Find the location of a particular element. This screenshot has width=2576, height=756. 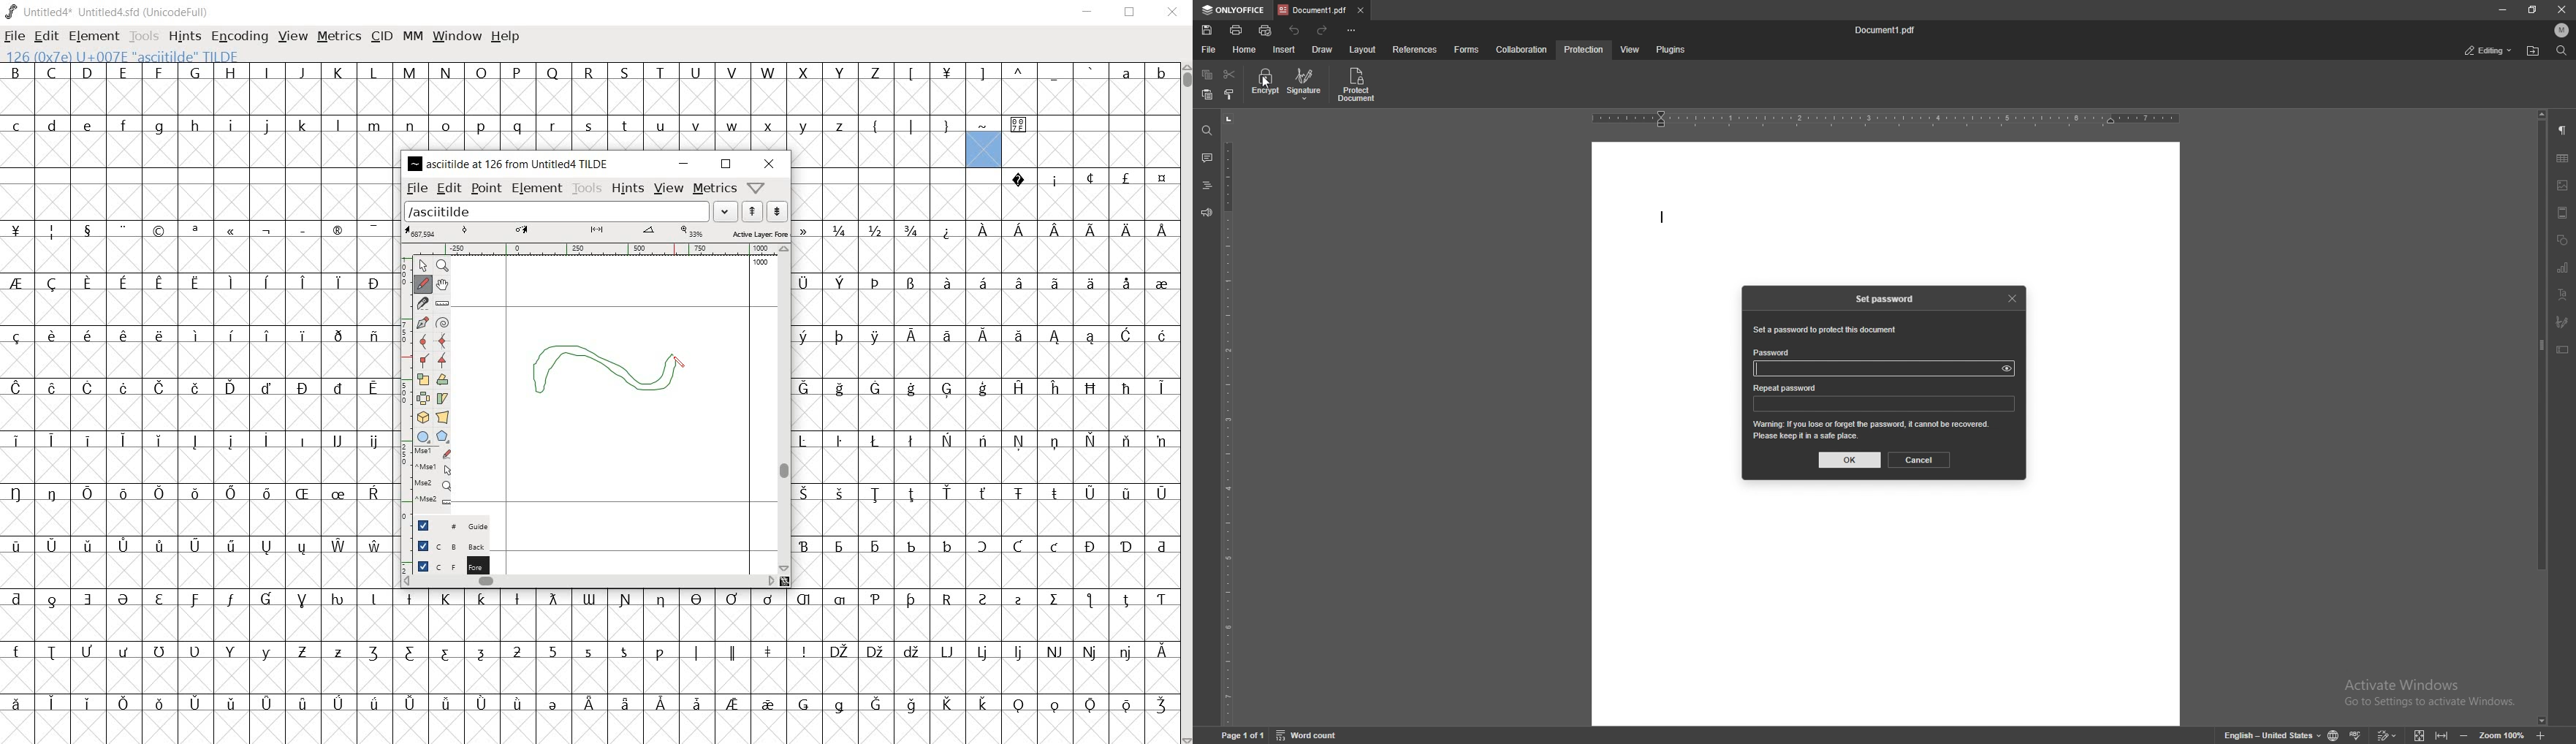

horizontal scale is located at coordinates (1885, 118).